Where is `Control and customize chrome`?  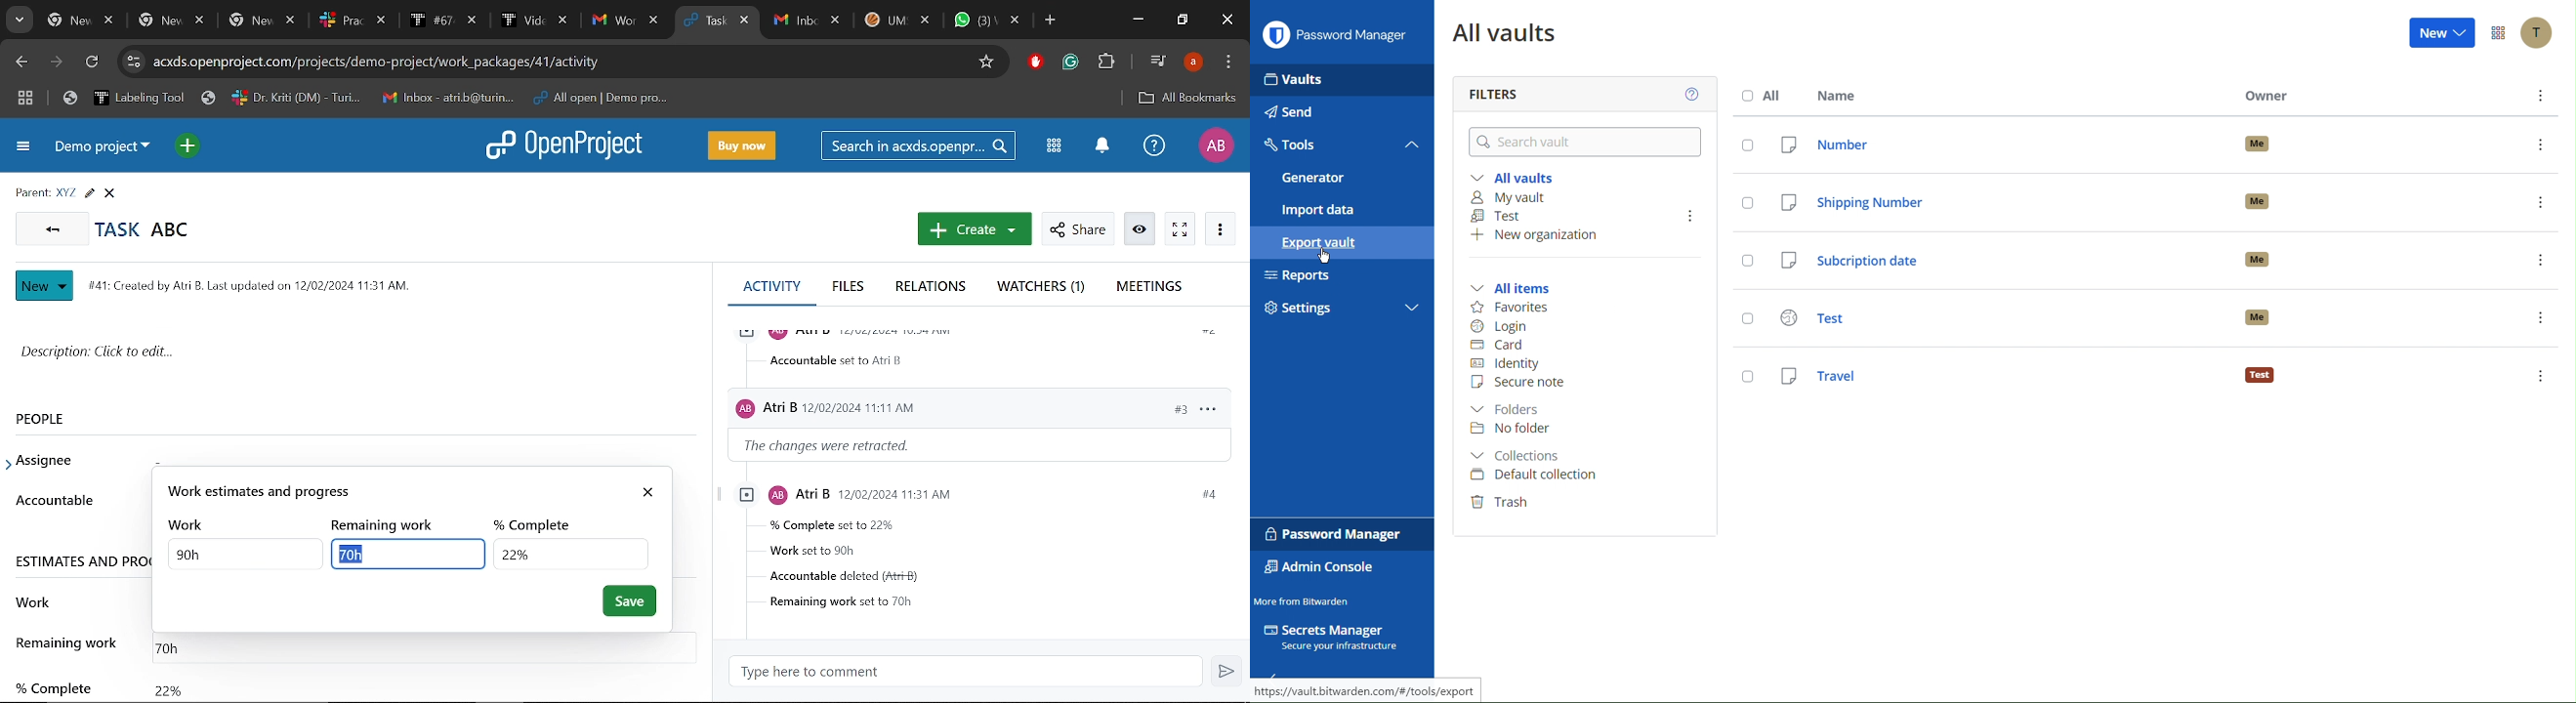 Control and customize chrome is located at coordinates (1228, 62).